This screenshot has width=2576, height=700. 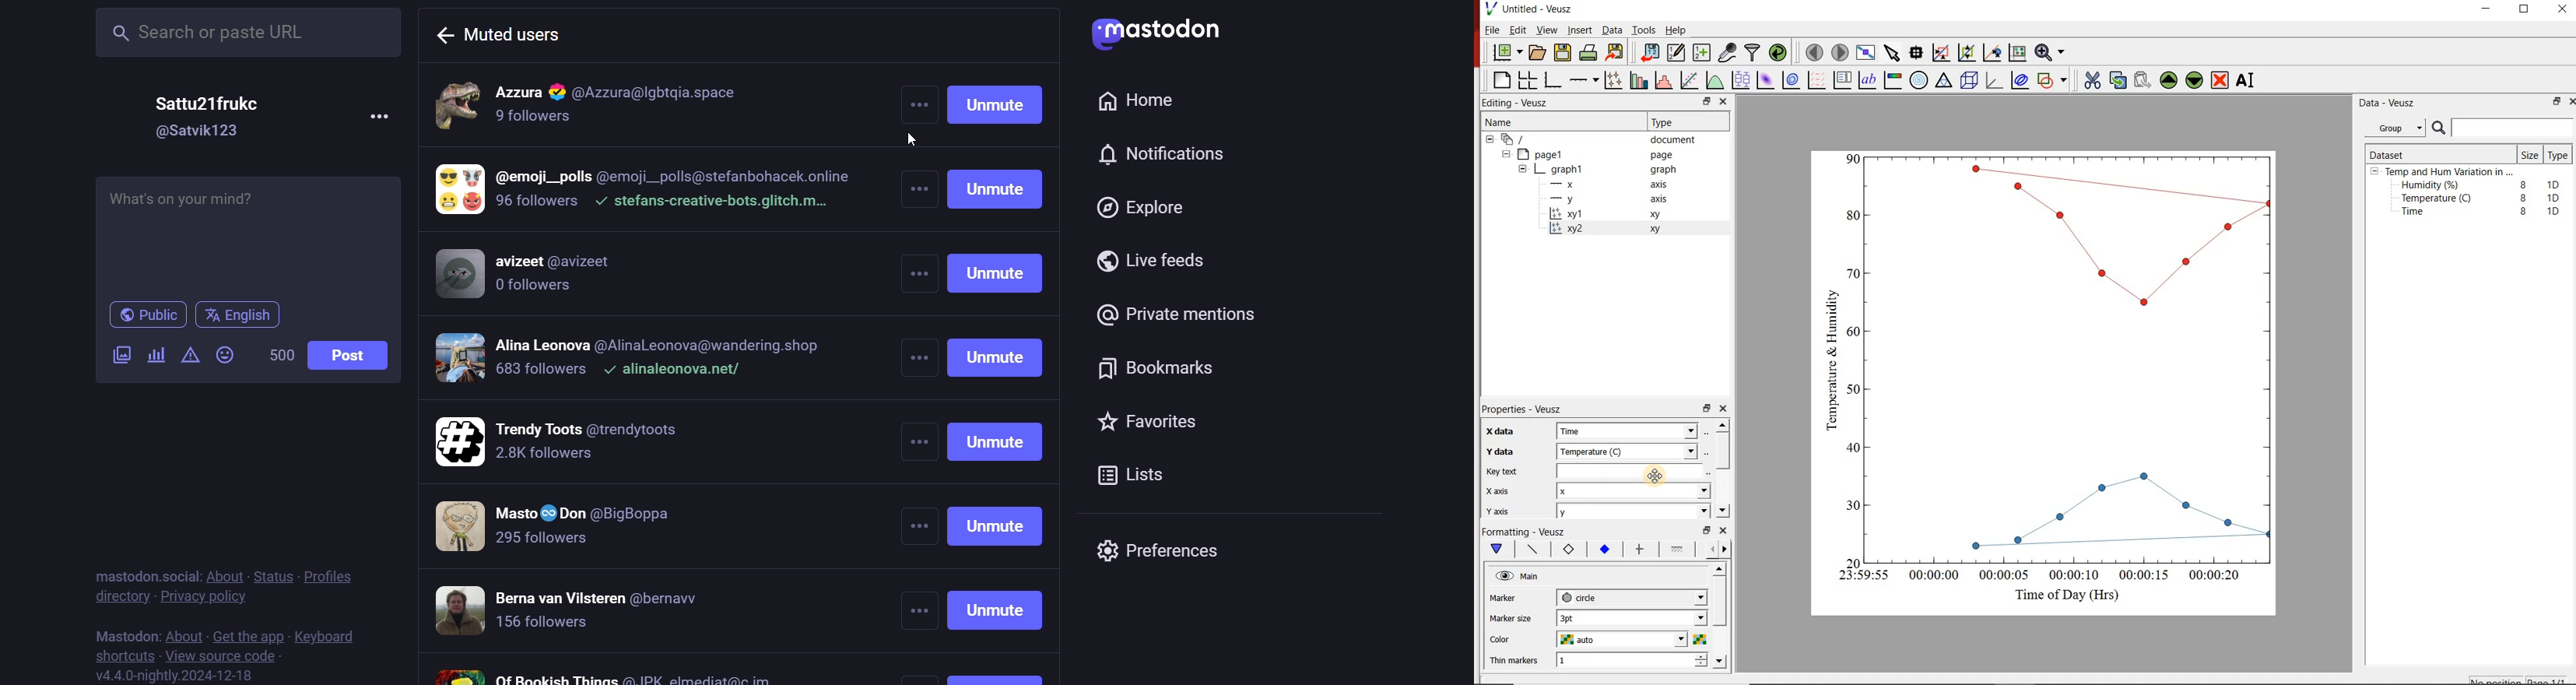 I want to click on Temperature & Humidity, so click(x=1828, y=356).